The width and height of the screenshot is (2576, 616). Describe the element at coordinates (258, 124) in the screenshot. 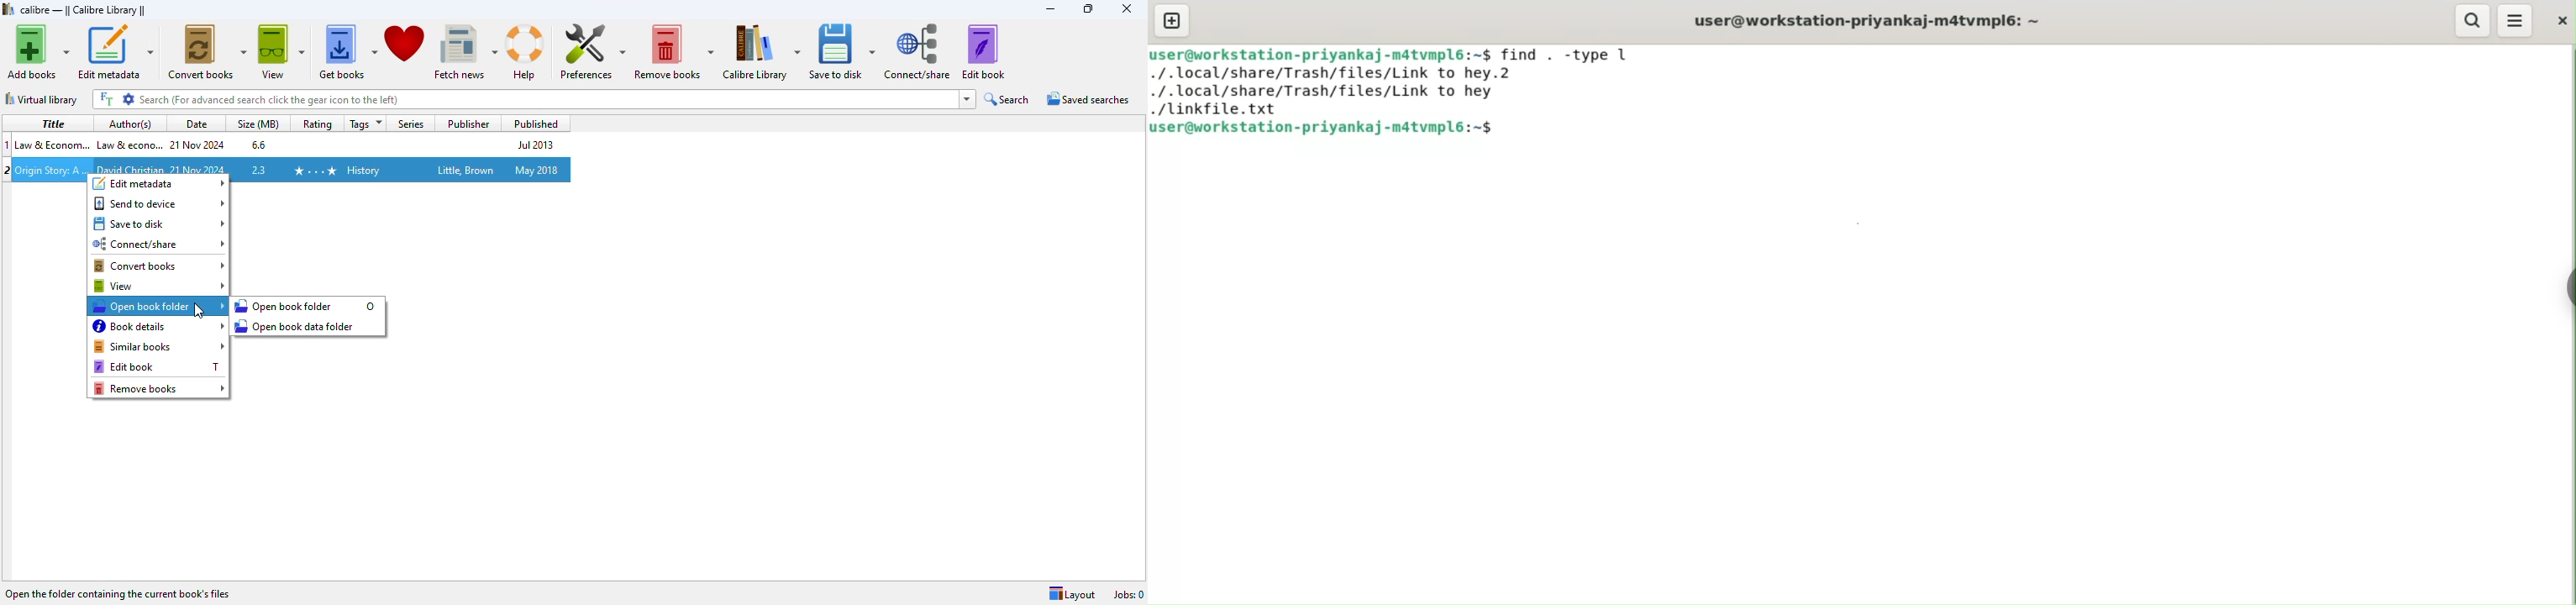

I see `size (MB)` at that location.